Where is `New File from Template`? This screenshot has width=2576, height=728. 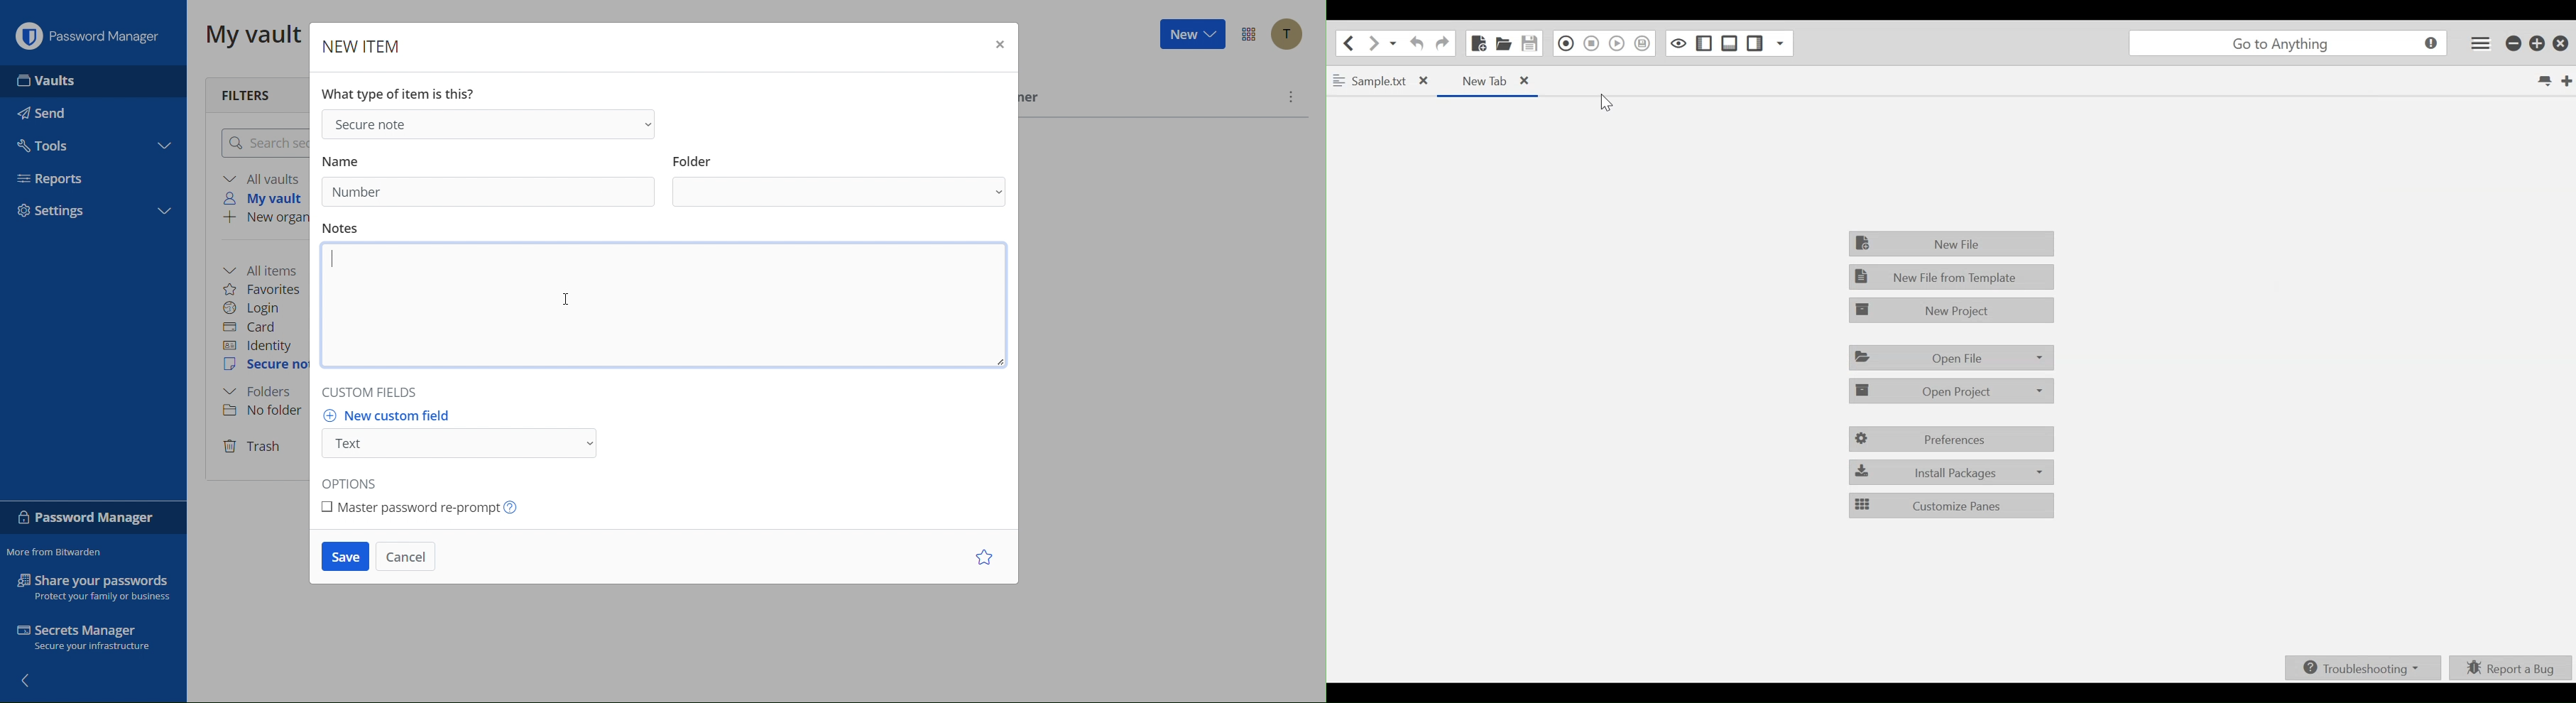 New File from Template is located at coordinates (1952, 277).